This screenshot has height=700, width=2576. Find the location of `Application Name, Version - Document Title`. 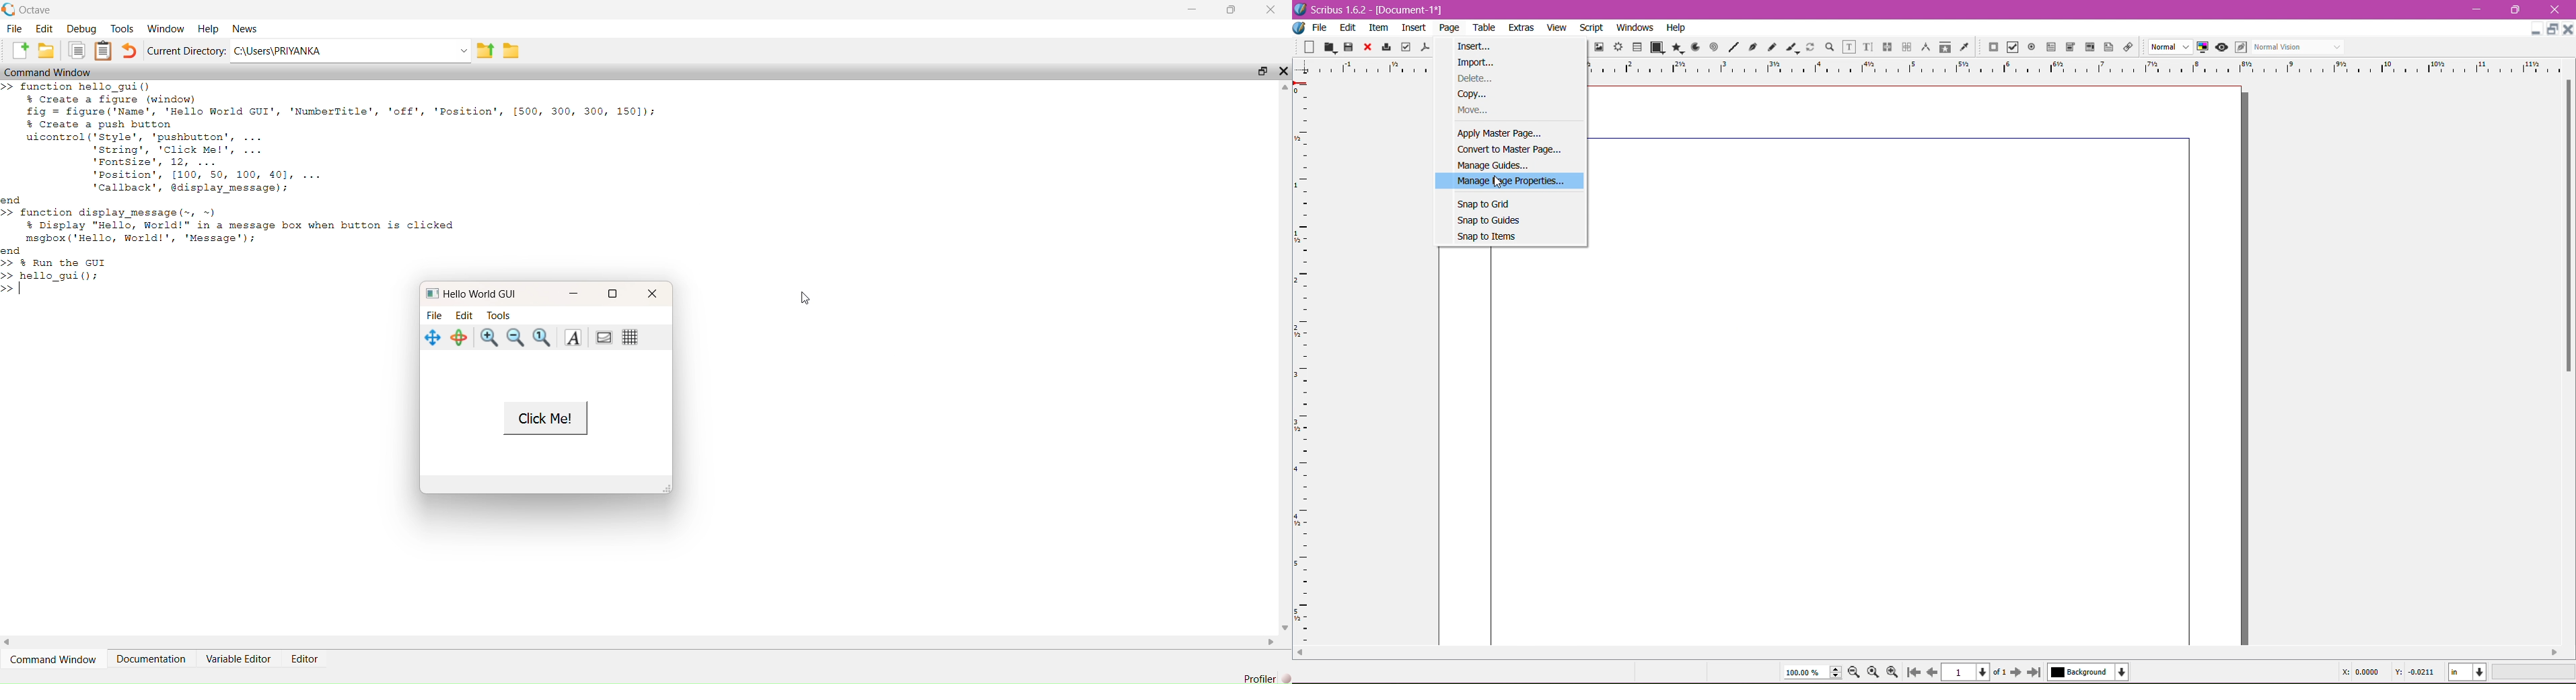

Application Name, Version - Document Title is located at coordinates (1382, 10).